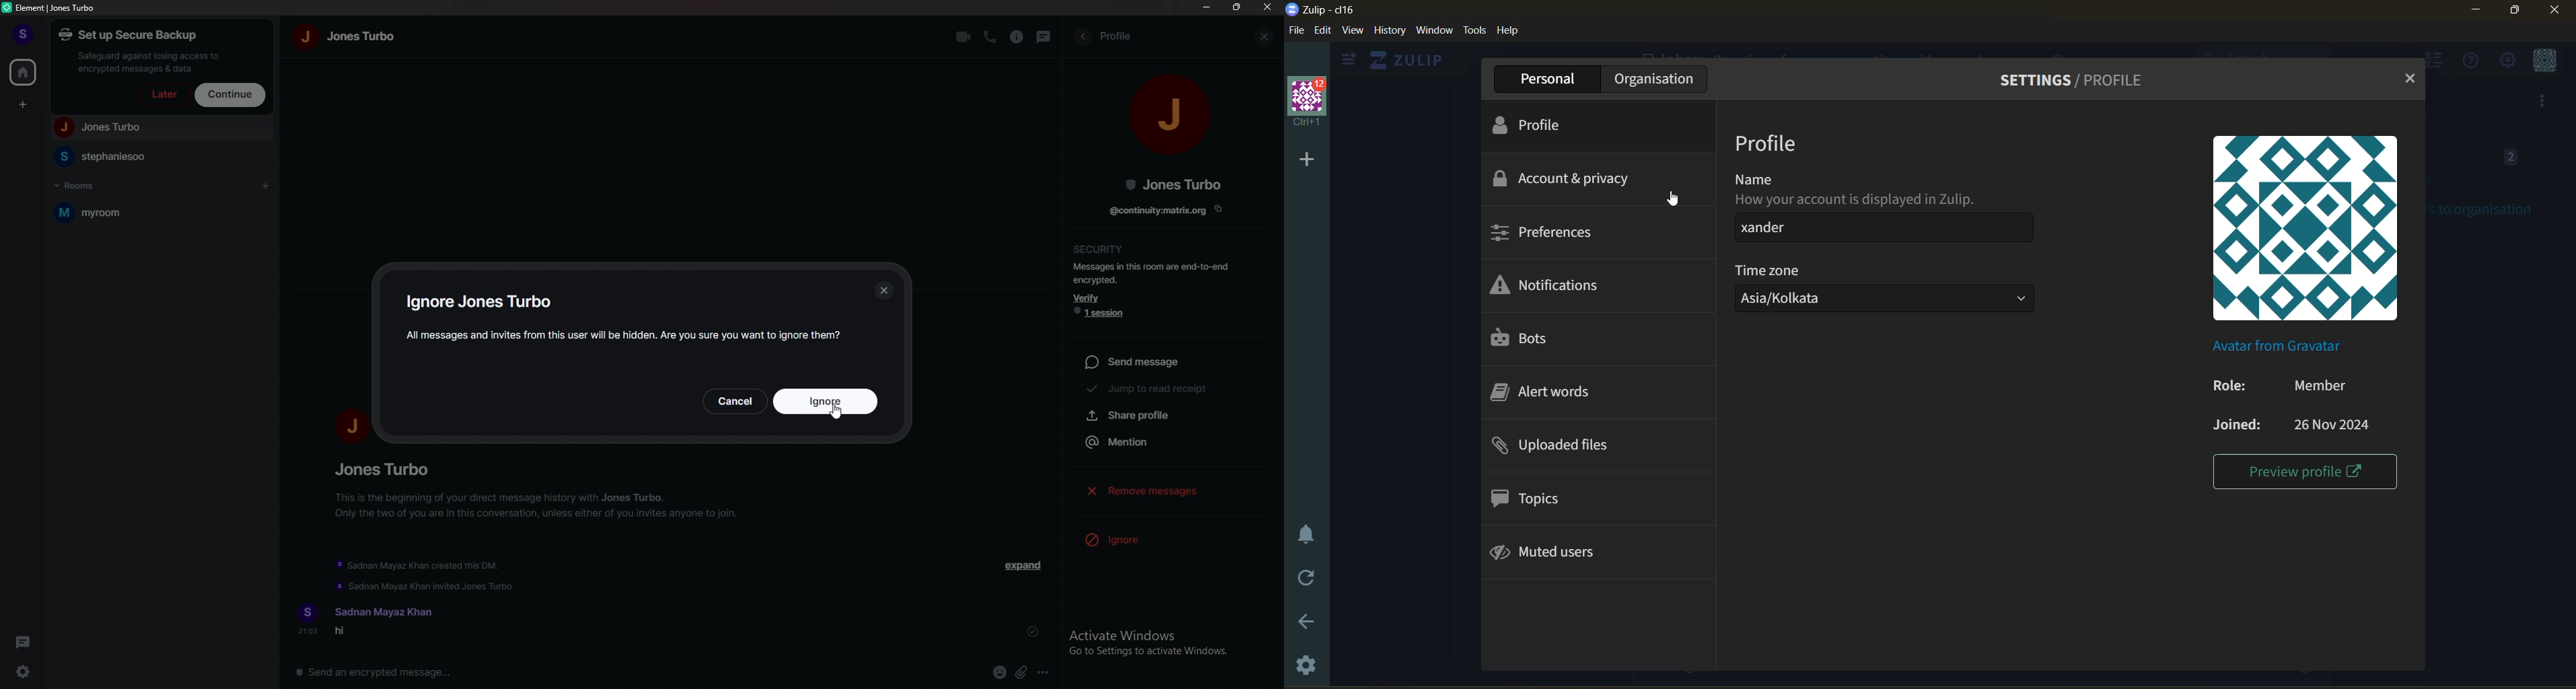  What do you see at coordinates (25, 672) in the screenshot?
I see `settings` at bounding box center [25, 672].